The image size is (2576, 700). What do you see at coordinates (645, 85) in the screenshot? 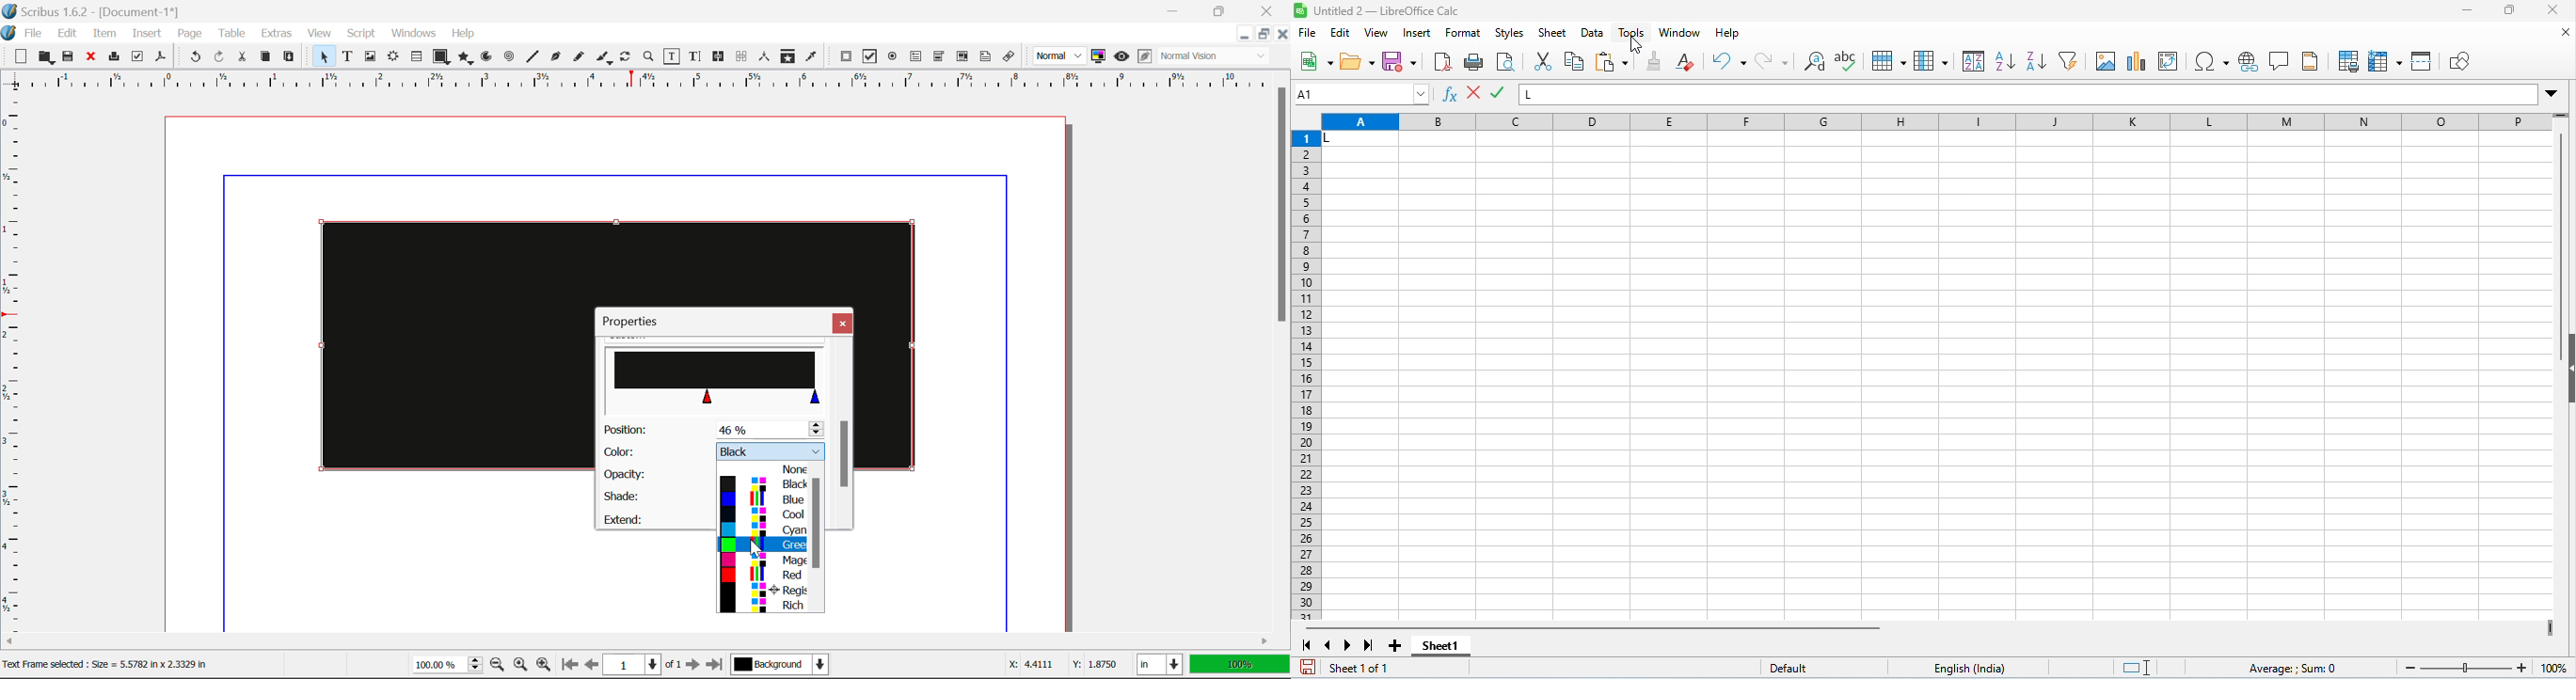
I see `Vertical Page Margins` at bounding box center [645, 85].